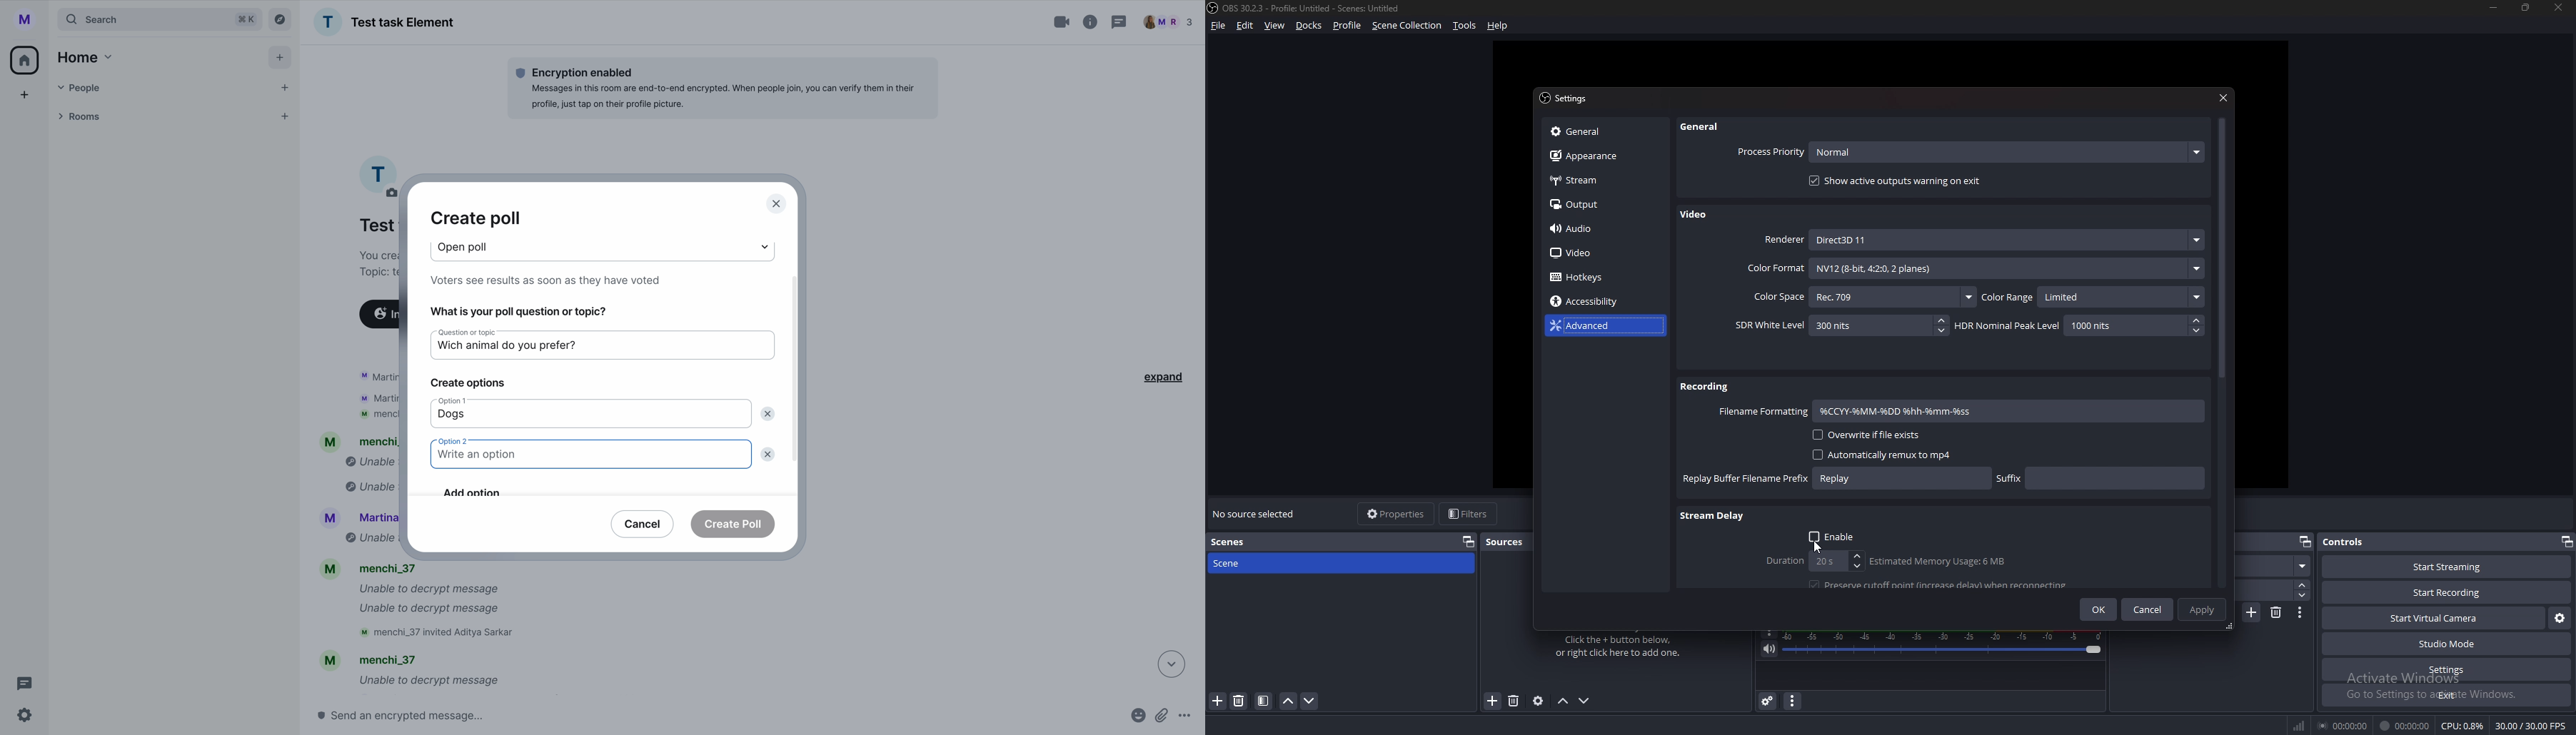 The width and height of the screenshot is (2576, 756). Describe the element at coordinates (2559, 7) in the screenshot. I see `close` at that location.